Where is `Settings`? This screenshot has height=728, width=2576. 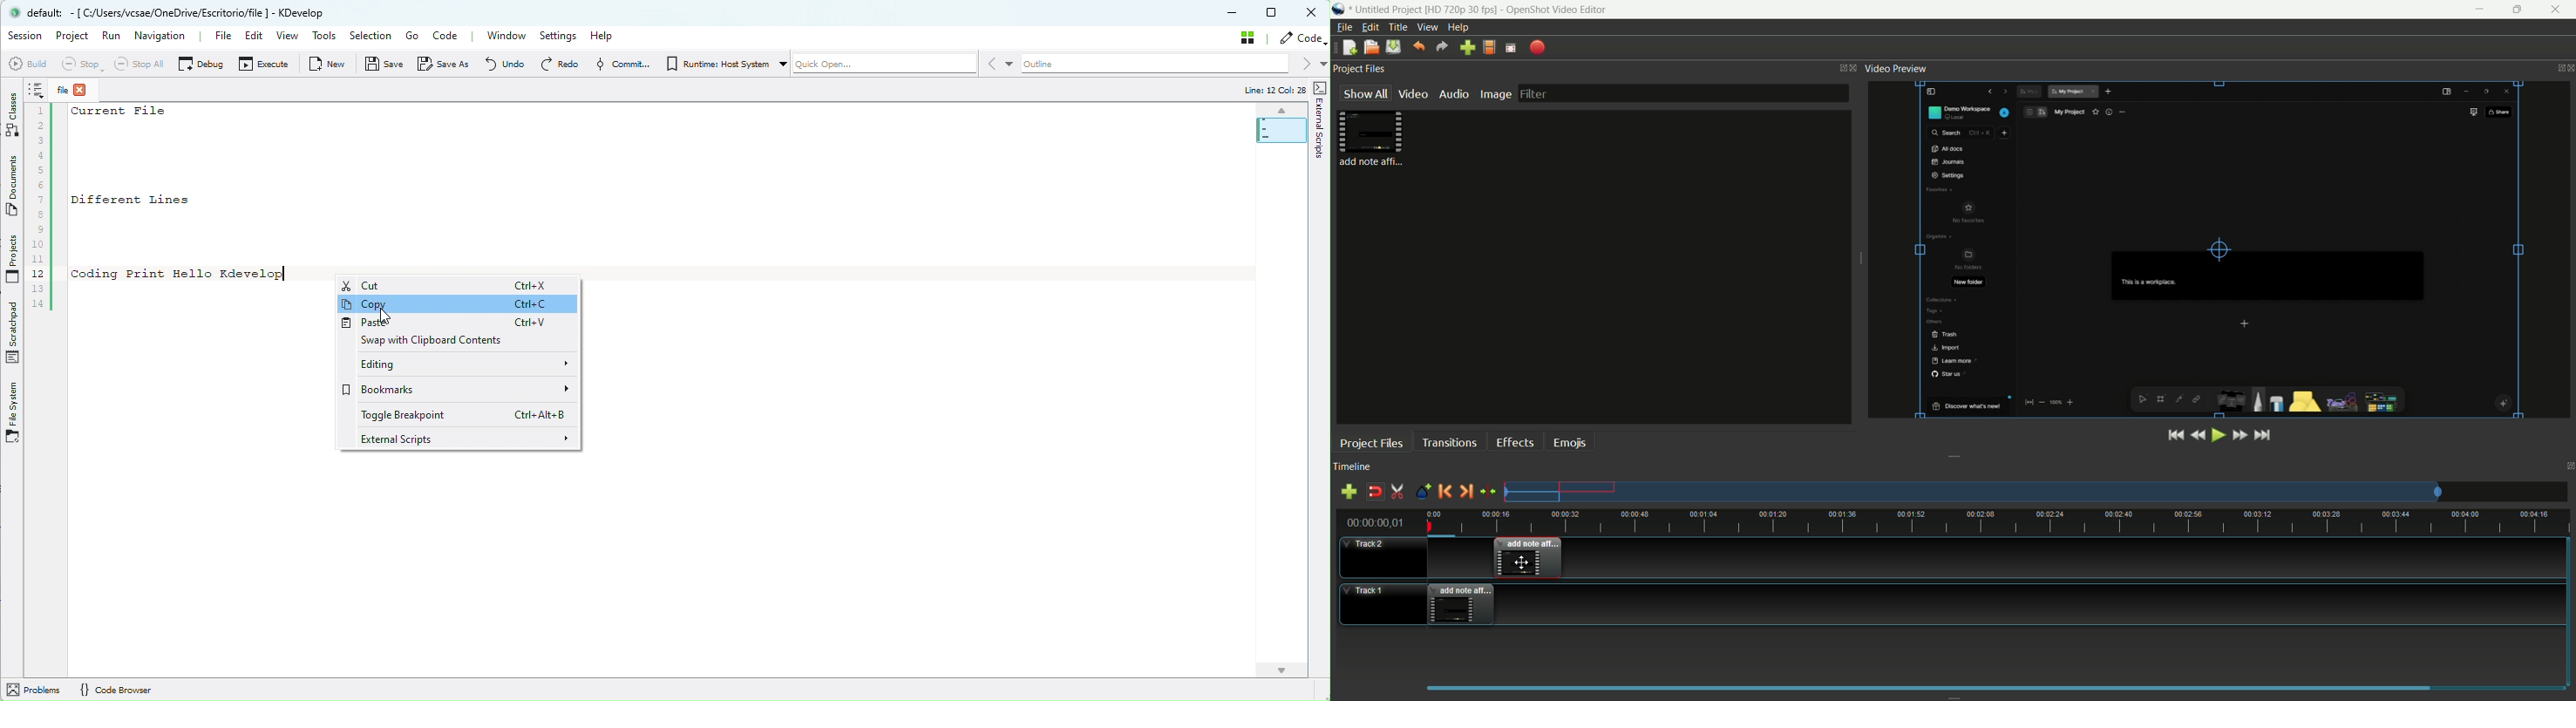
Settings is located at coordinates (558, 37).